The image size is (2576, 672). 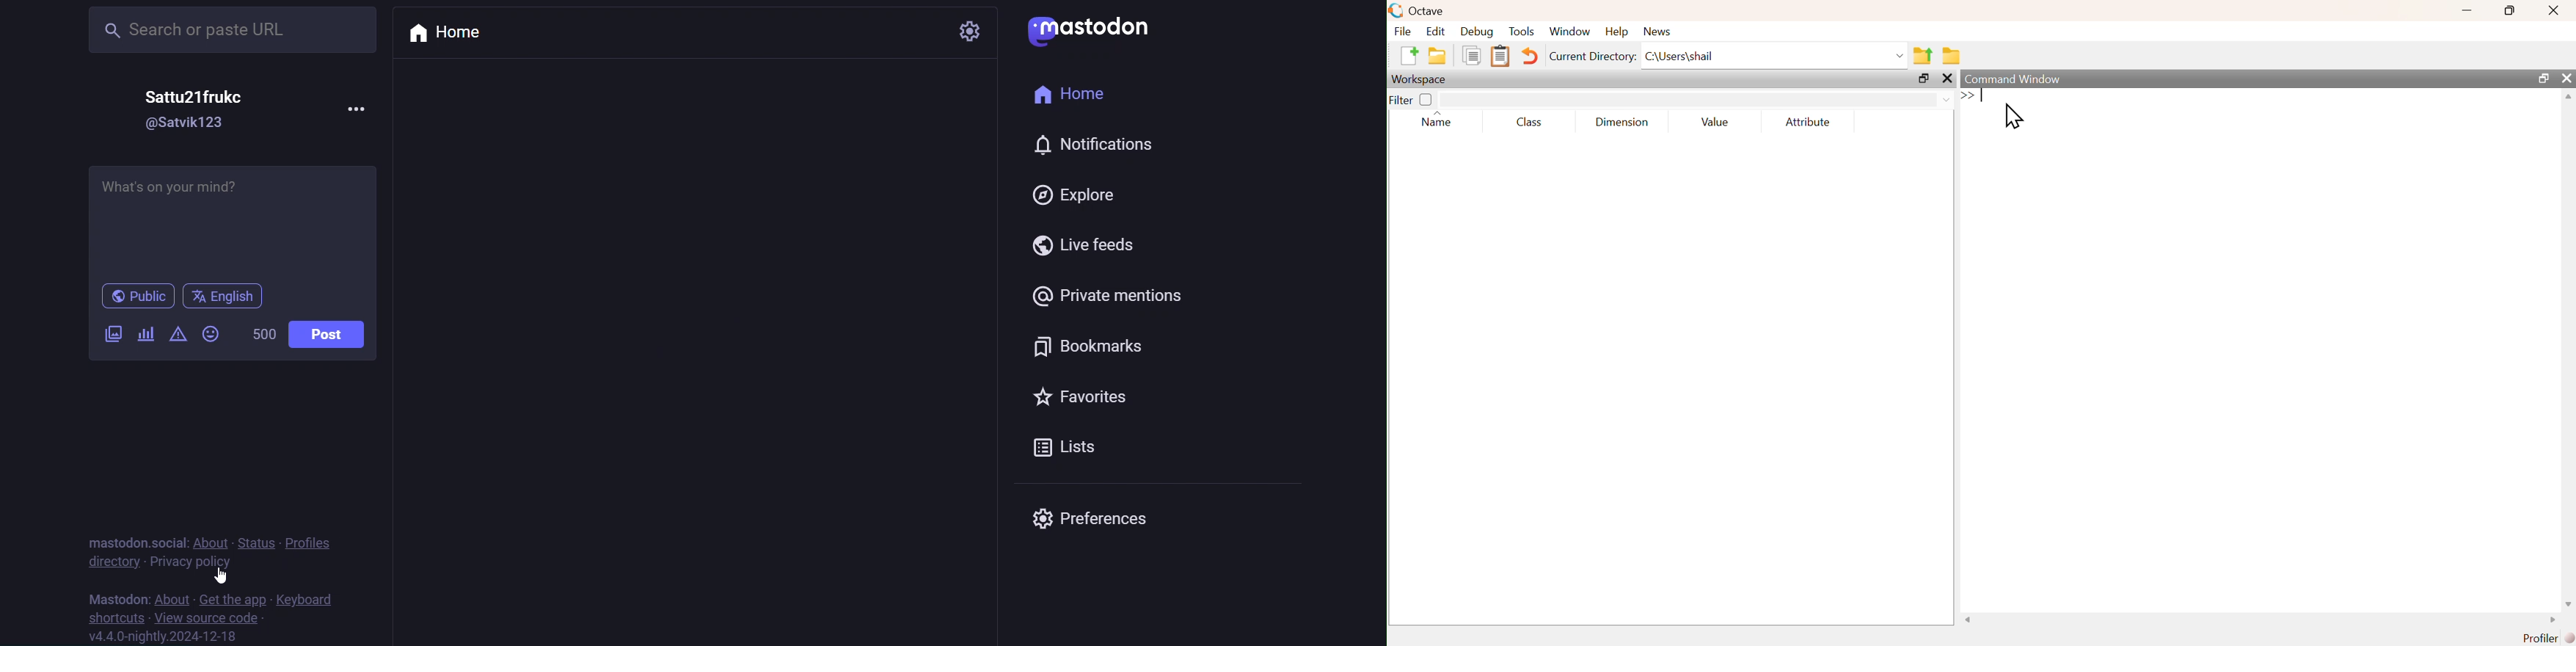 I want to click on search area, so click(x=1697, y=99).